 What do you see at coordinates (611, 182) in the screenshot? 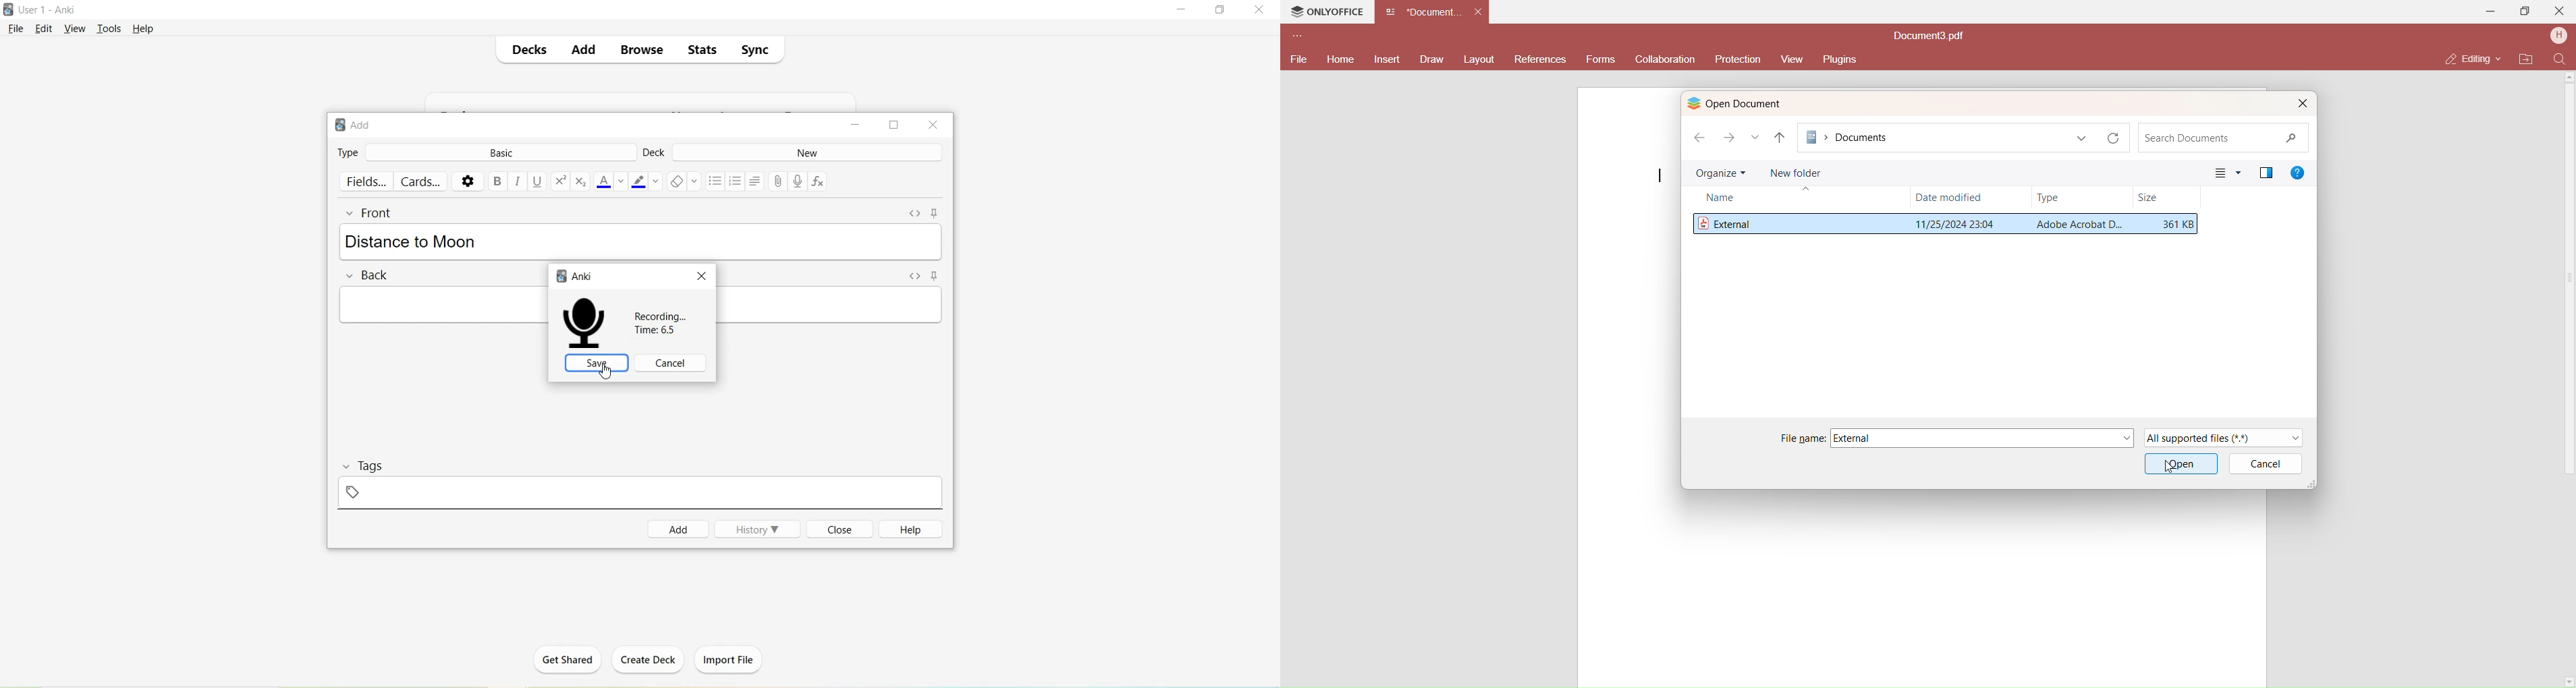
I see `Text color` at bounding box center [611, 182].